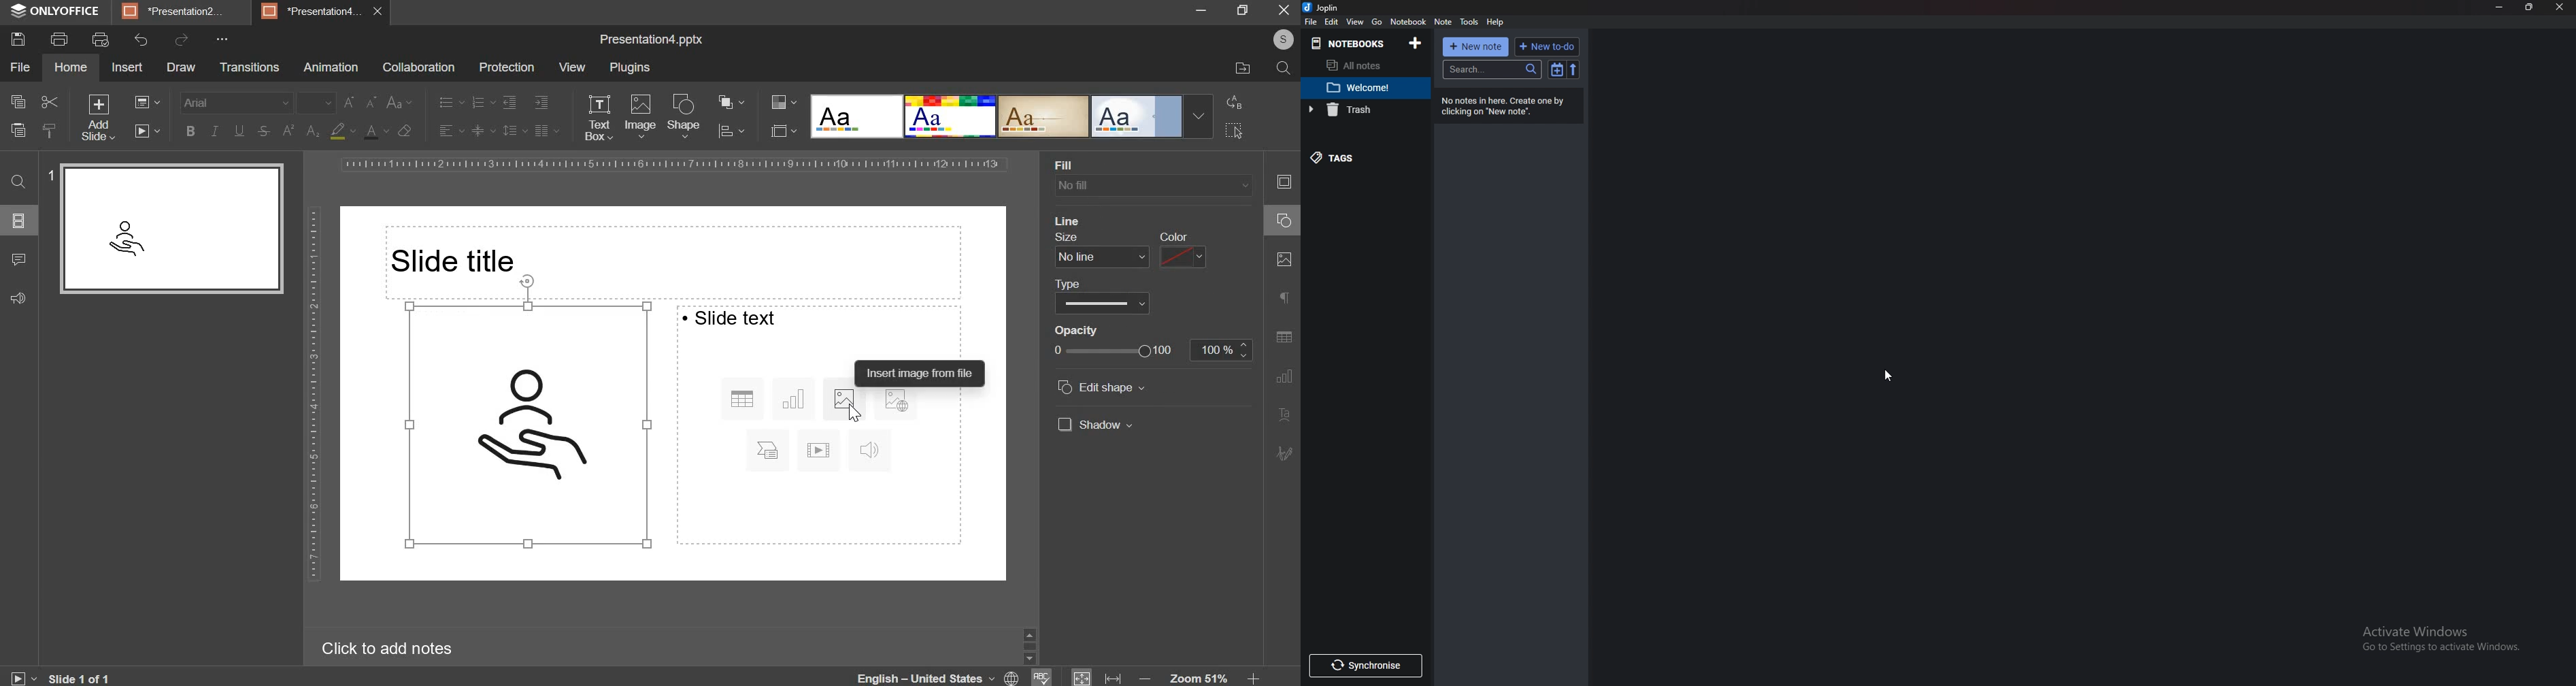 Image resolution: width=2576 pixels, height=700 pixels. What do you see at coordinates (1281, 182) in the screenshot?
I see `slide setting` at bounding box center [1281, 182].